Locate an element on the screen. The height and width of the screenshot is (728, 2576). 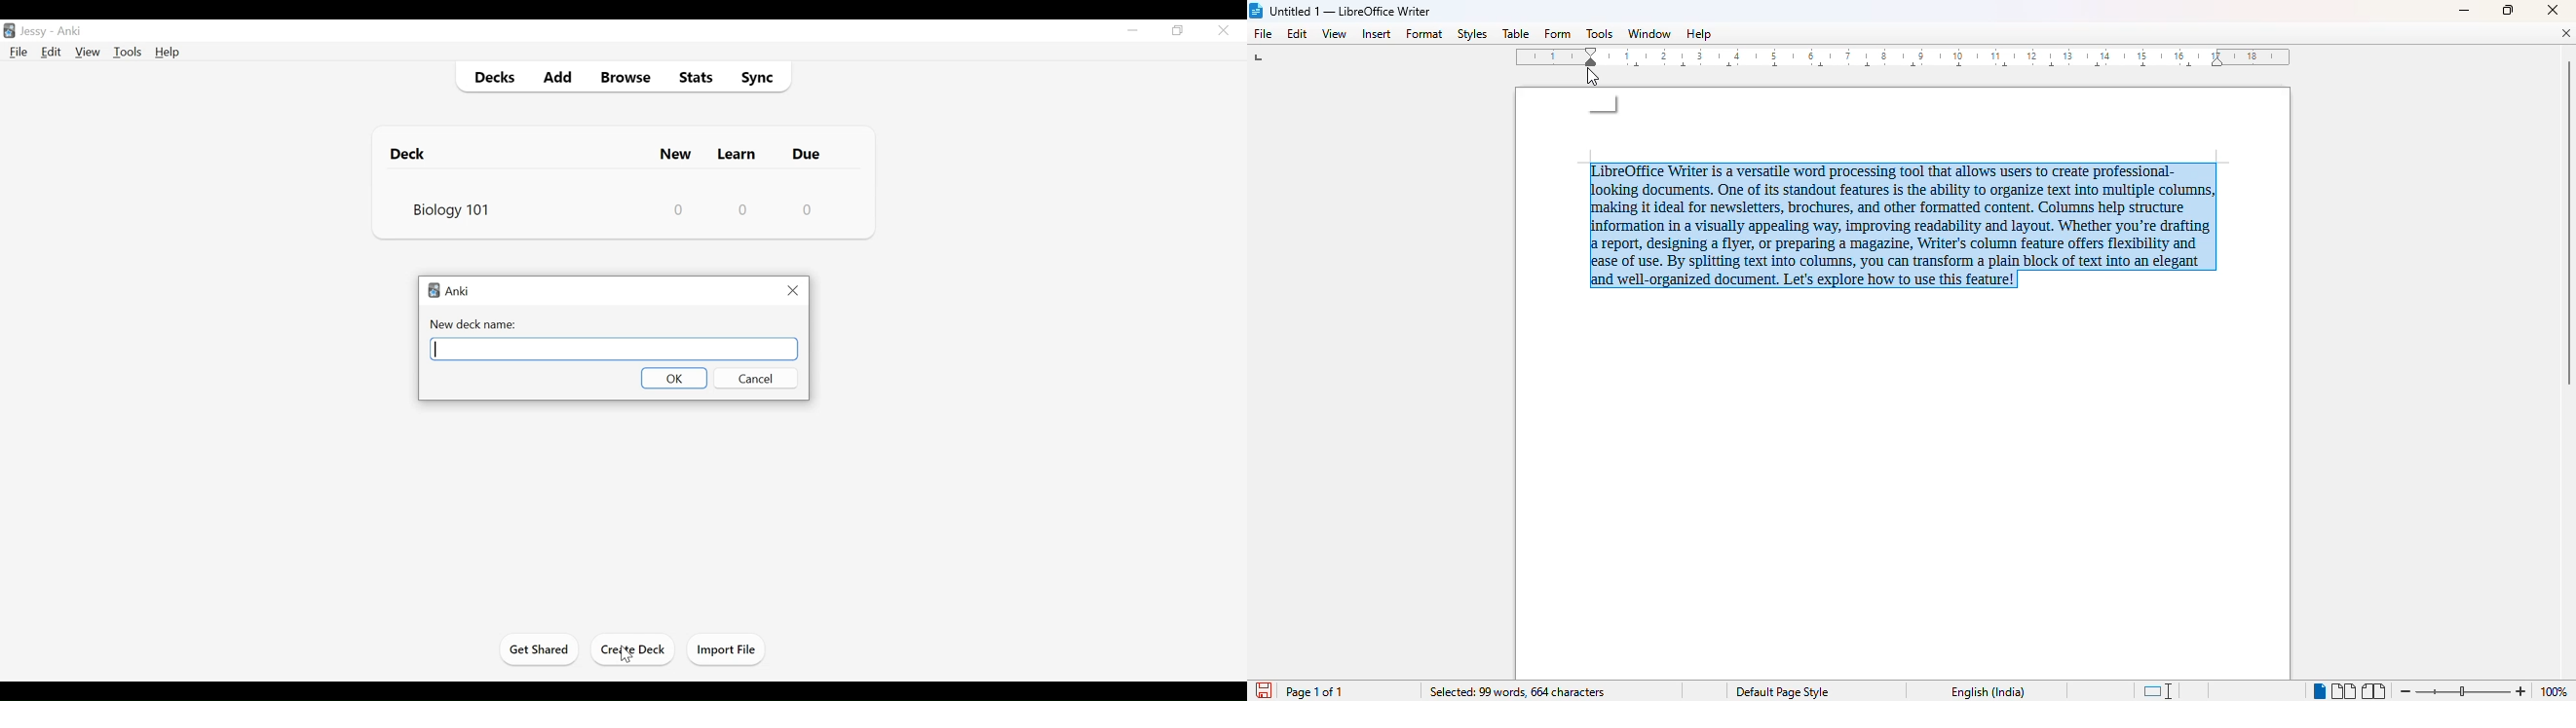
help is located at coordinates (1699, 33).